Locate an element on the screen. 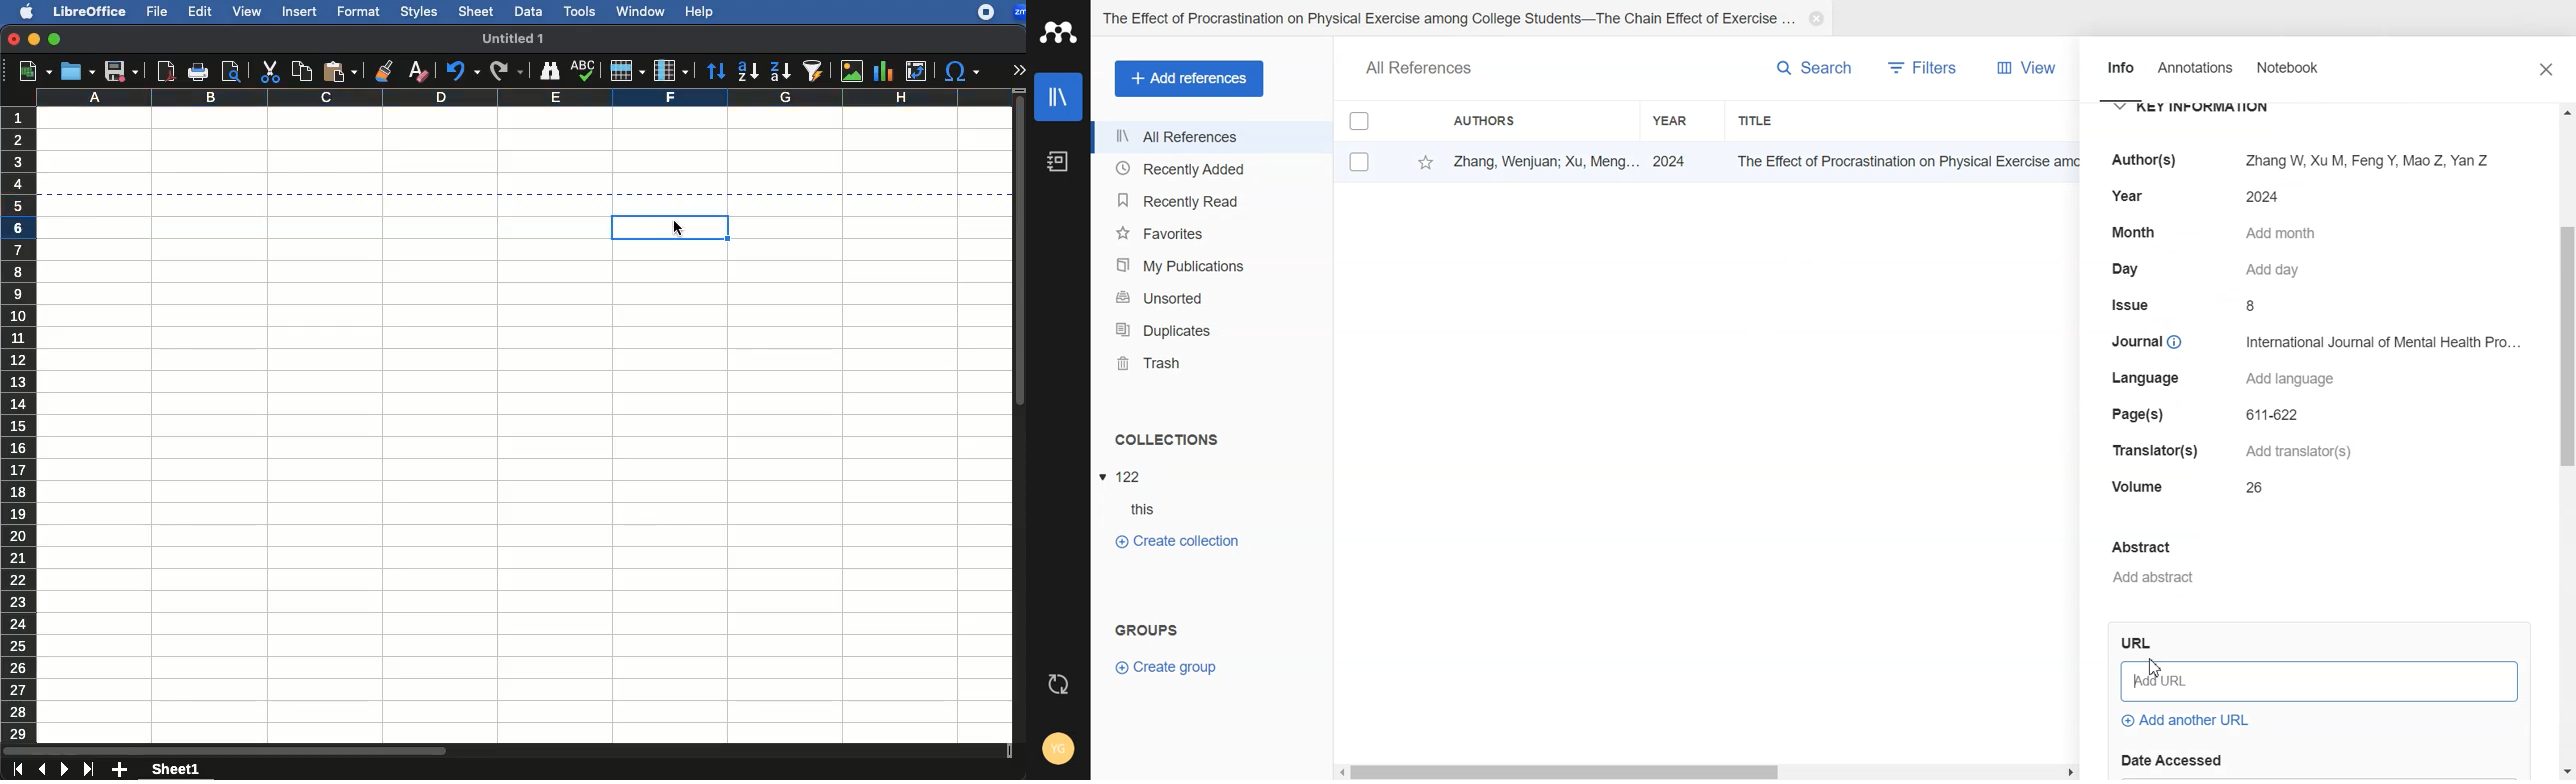 This screenshot has height=784, width=2576. Duplicates is located at coordinates (1212, 329).